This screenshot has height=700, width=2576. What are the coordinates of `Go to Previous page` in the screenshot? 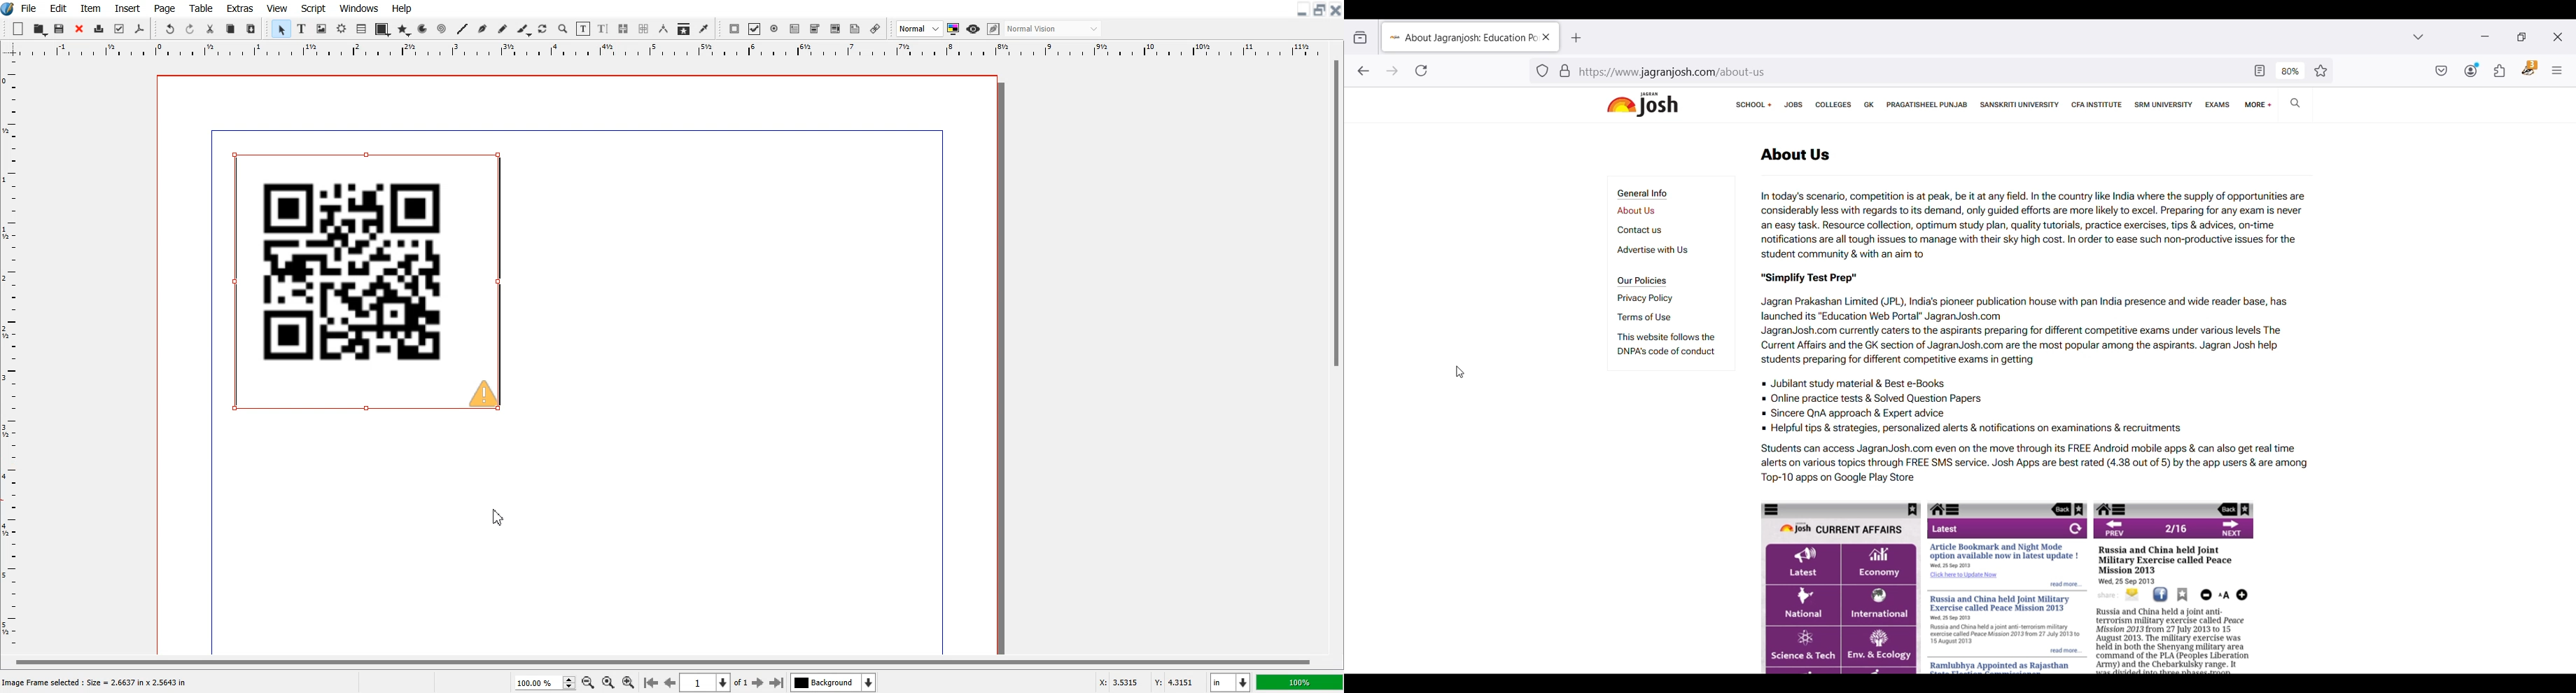 It's located at (669, 682).